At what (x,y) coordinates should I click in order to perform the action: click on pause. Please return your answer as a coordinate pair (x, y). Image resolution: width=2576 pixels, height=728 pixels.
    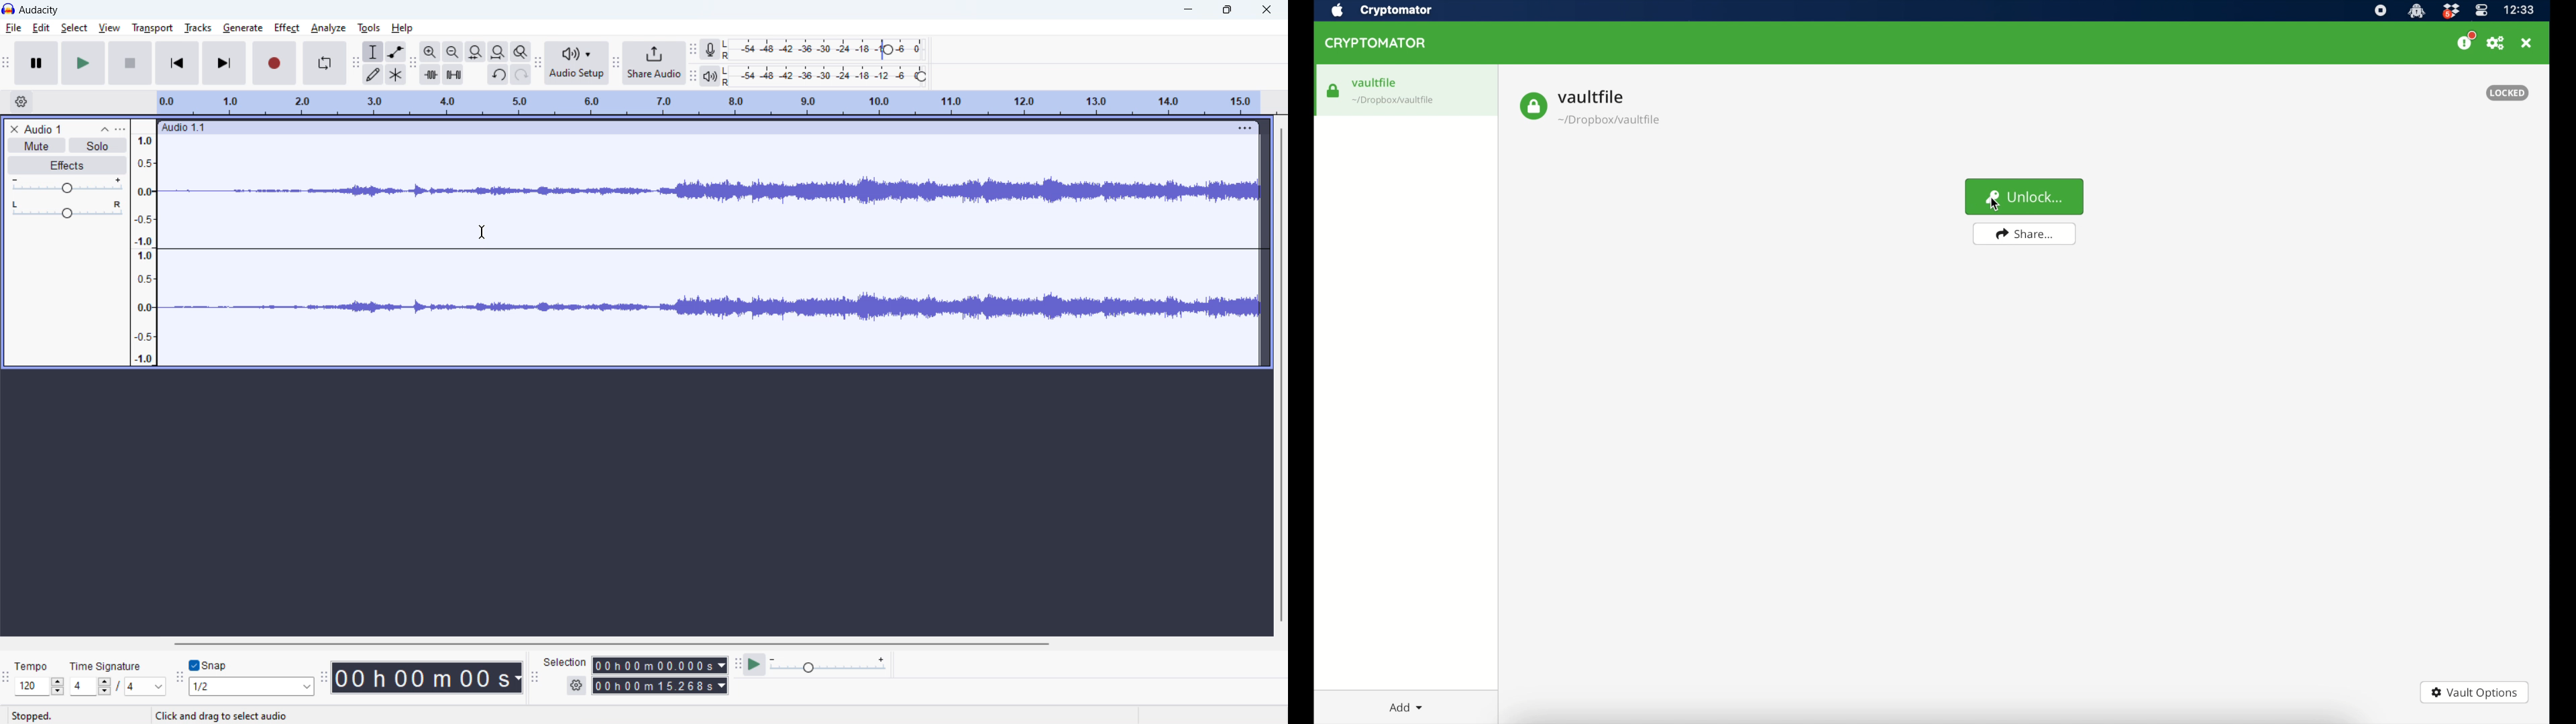
    Looking at the image, I should click on (36, 64).